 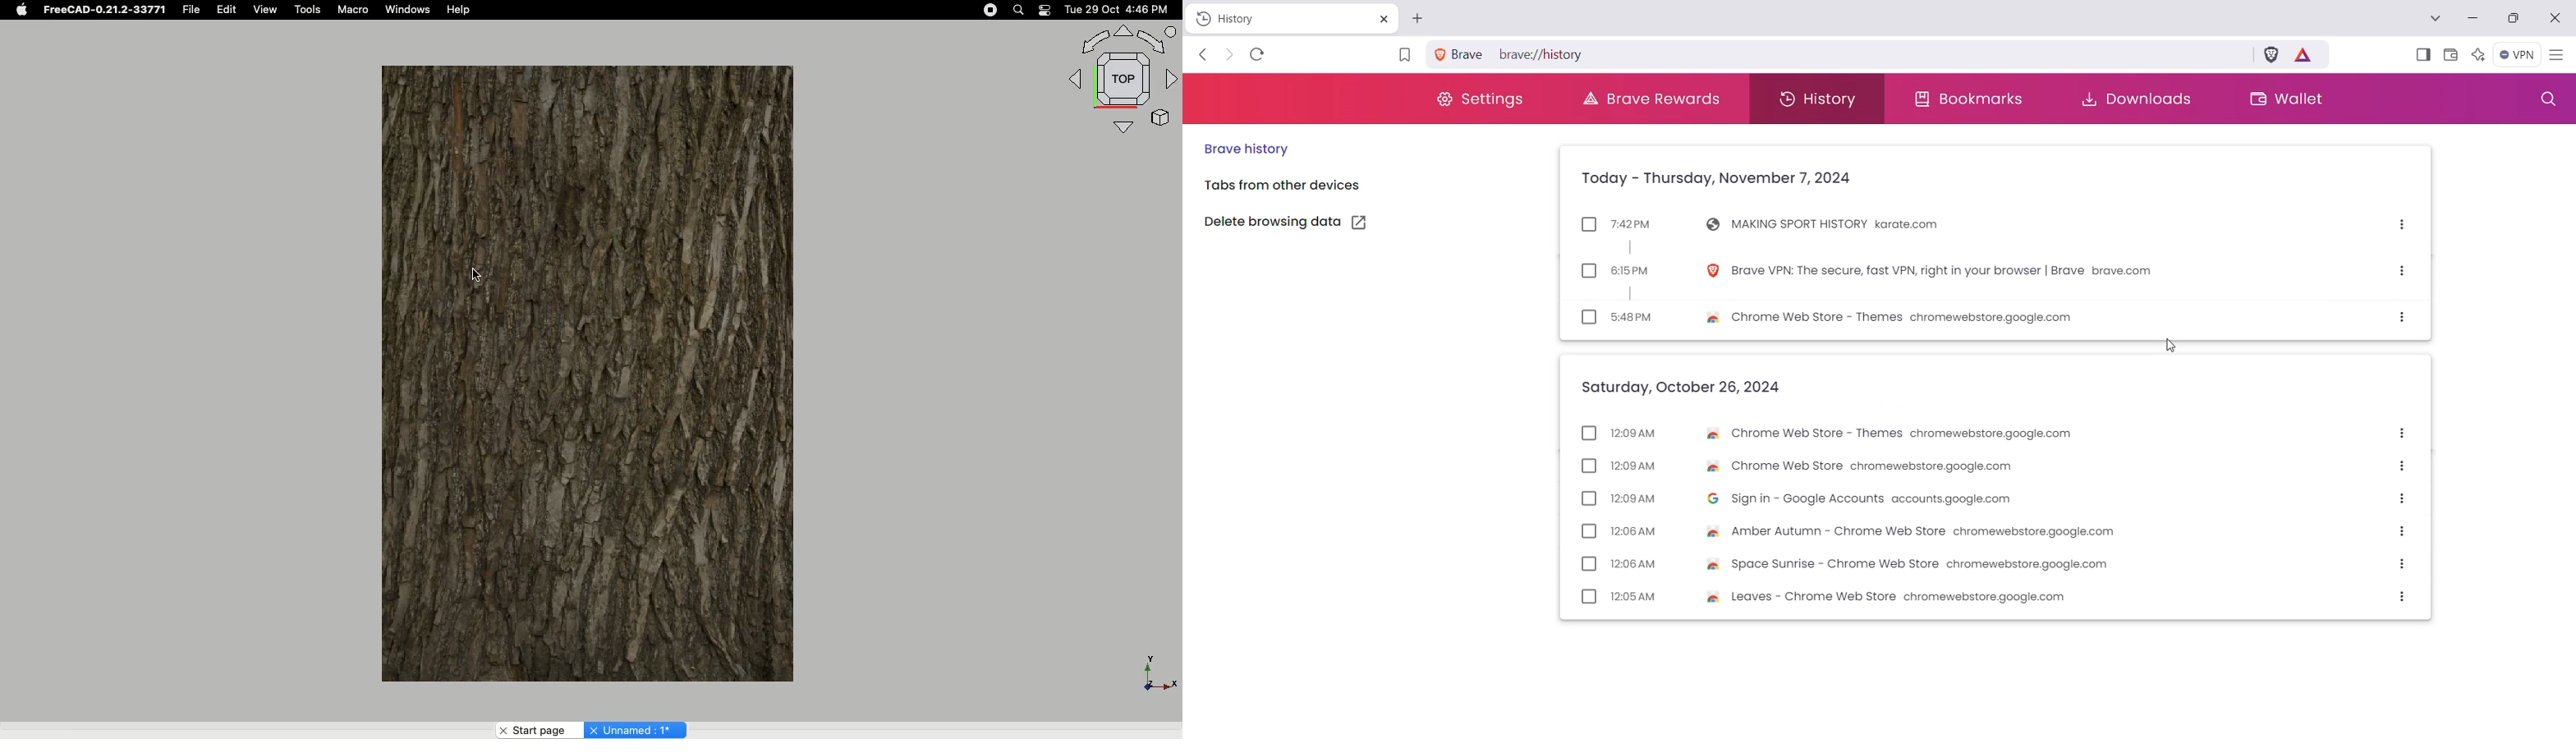 I want to click on More options, so click(x=2401, y=272).